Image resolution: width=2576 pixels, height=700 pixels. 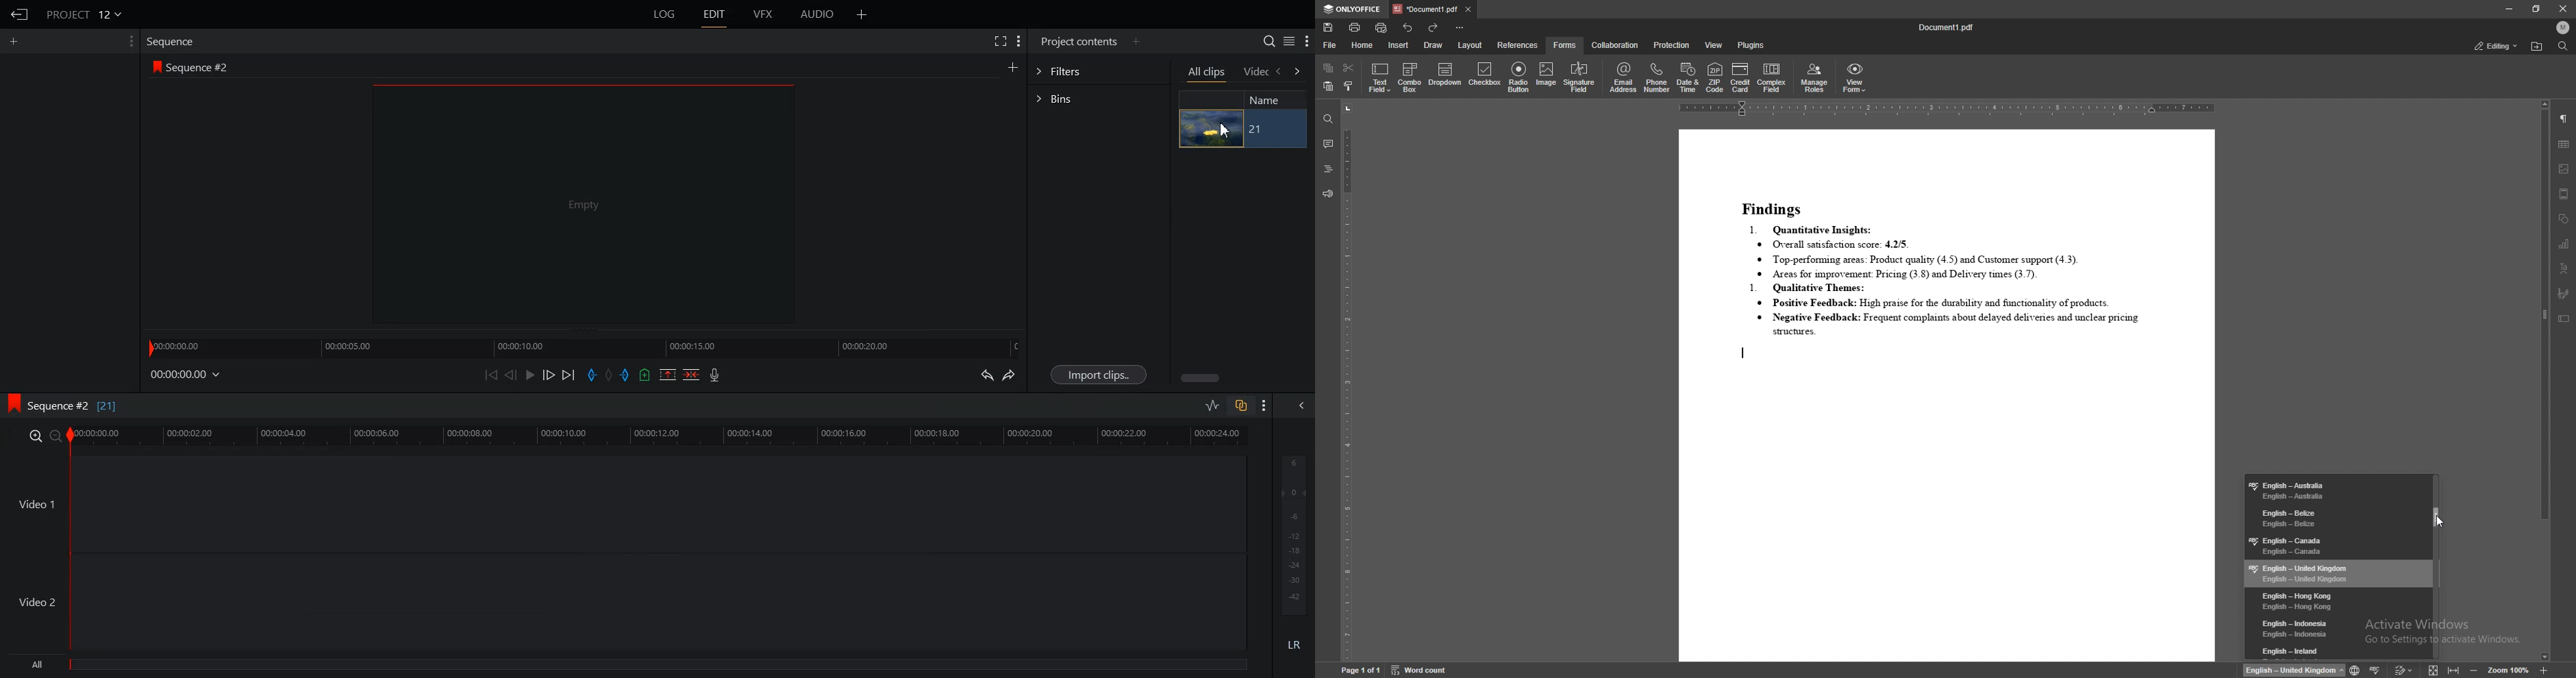 I want to click on view form, so click(x=1855, y=78).